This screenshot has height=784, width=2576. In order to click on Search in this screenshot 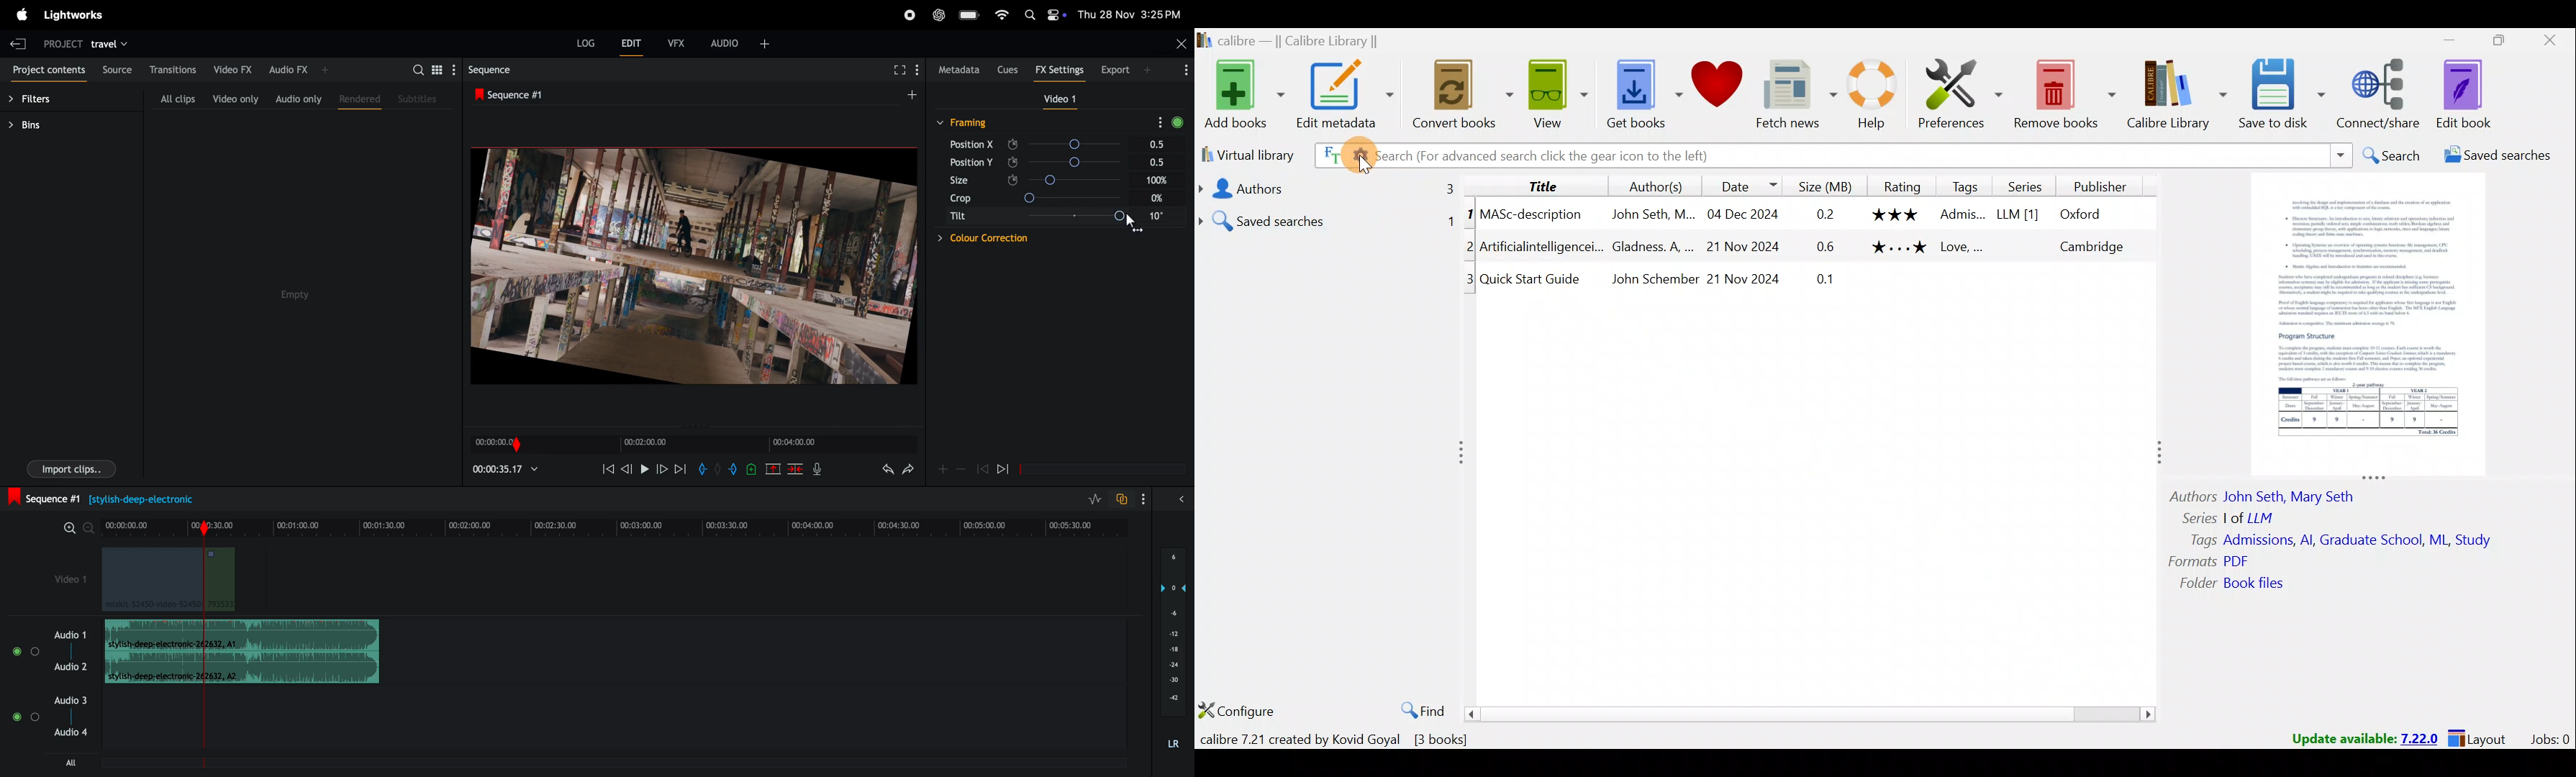, I will do `click(2390, 155)`.